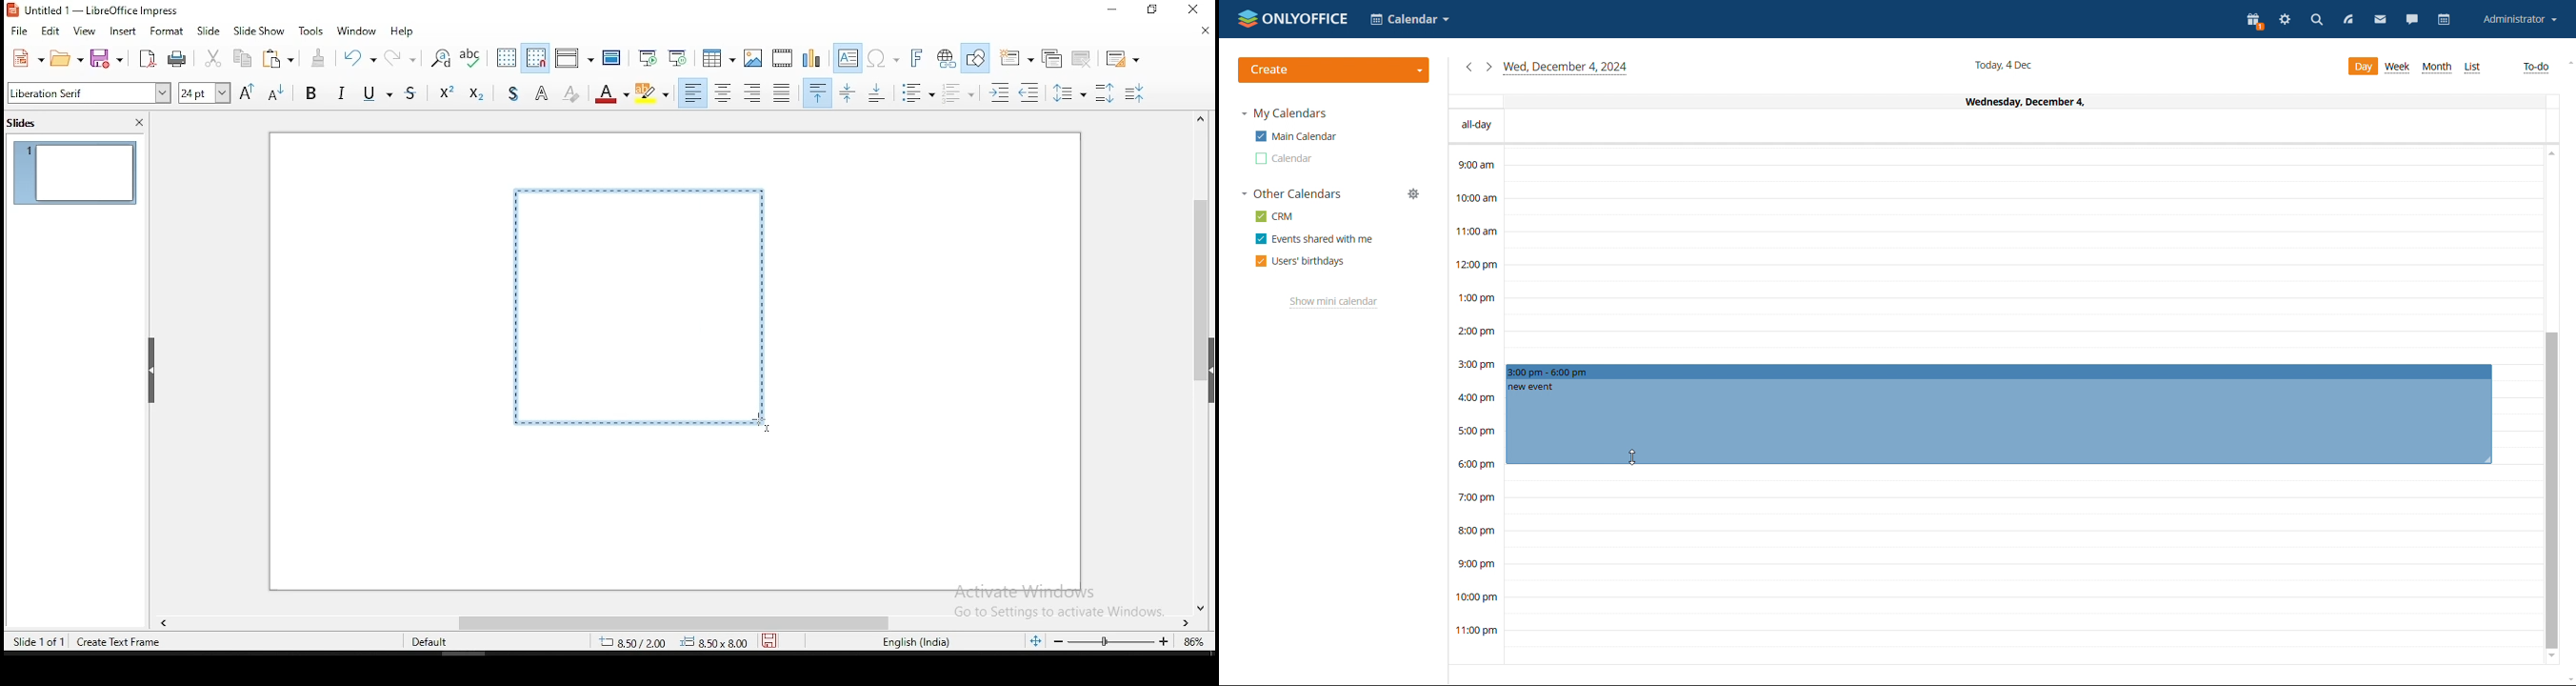  I want to click on tables, so click(720, 58).